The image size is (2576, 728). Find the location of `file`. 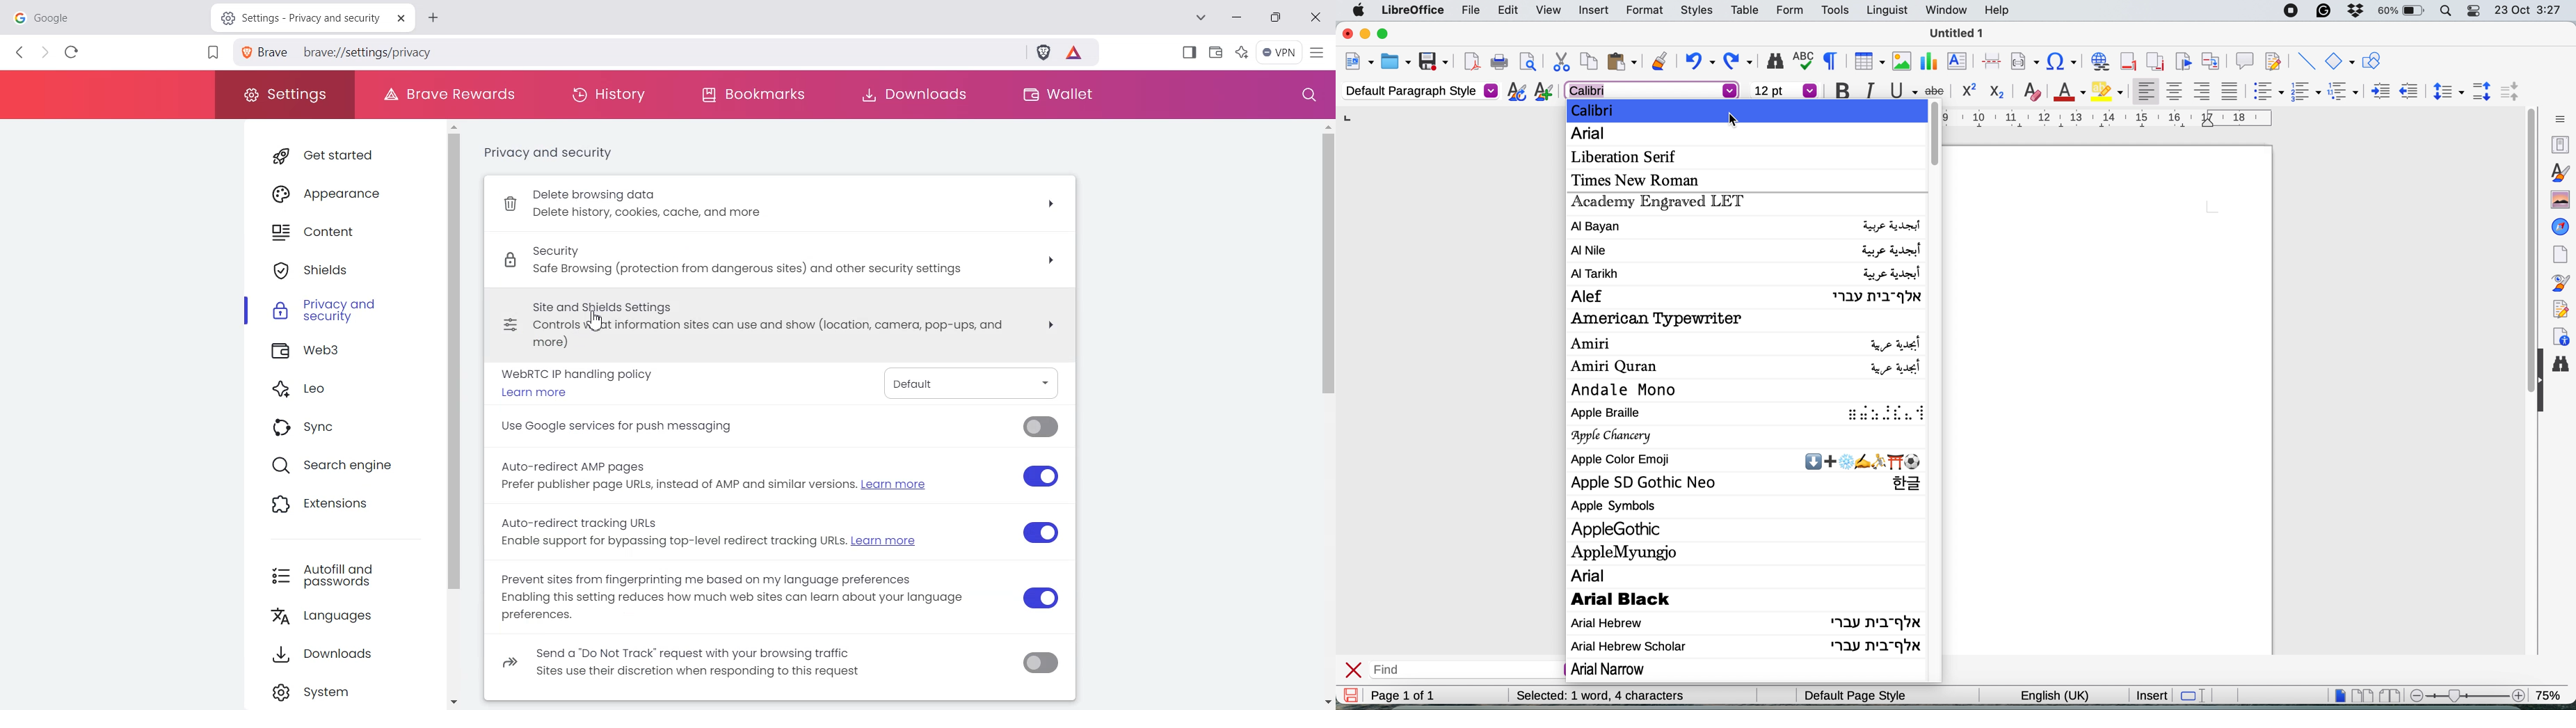

file is located at coordinates (1466, 11).